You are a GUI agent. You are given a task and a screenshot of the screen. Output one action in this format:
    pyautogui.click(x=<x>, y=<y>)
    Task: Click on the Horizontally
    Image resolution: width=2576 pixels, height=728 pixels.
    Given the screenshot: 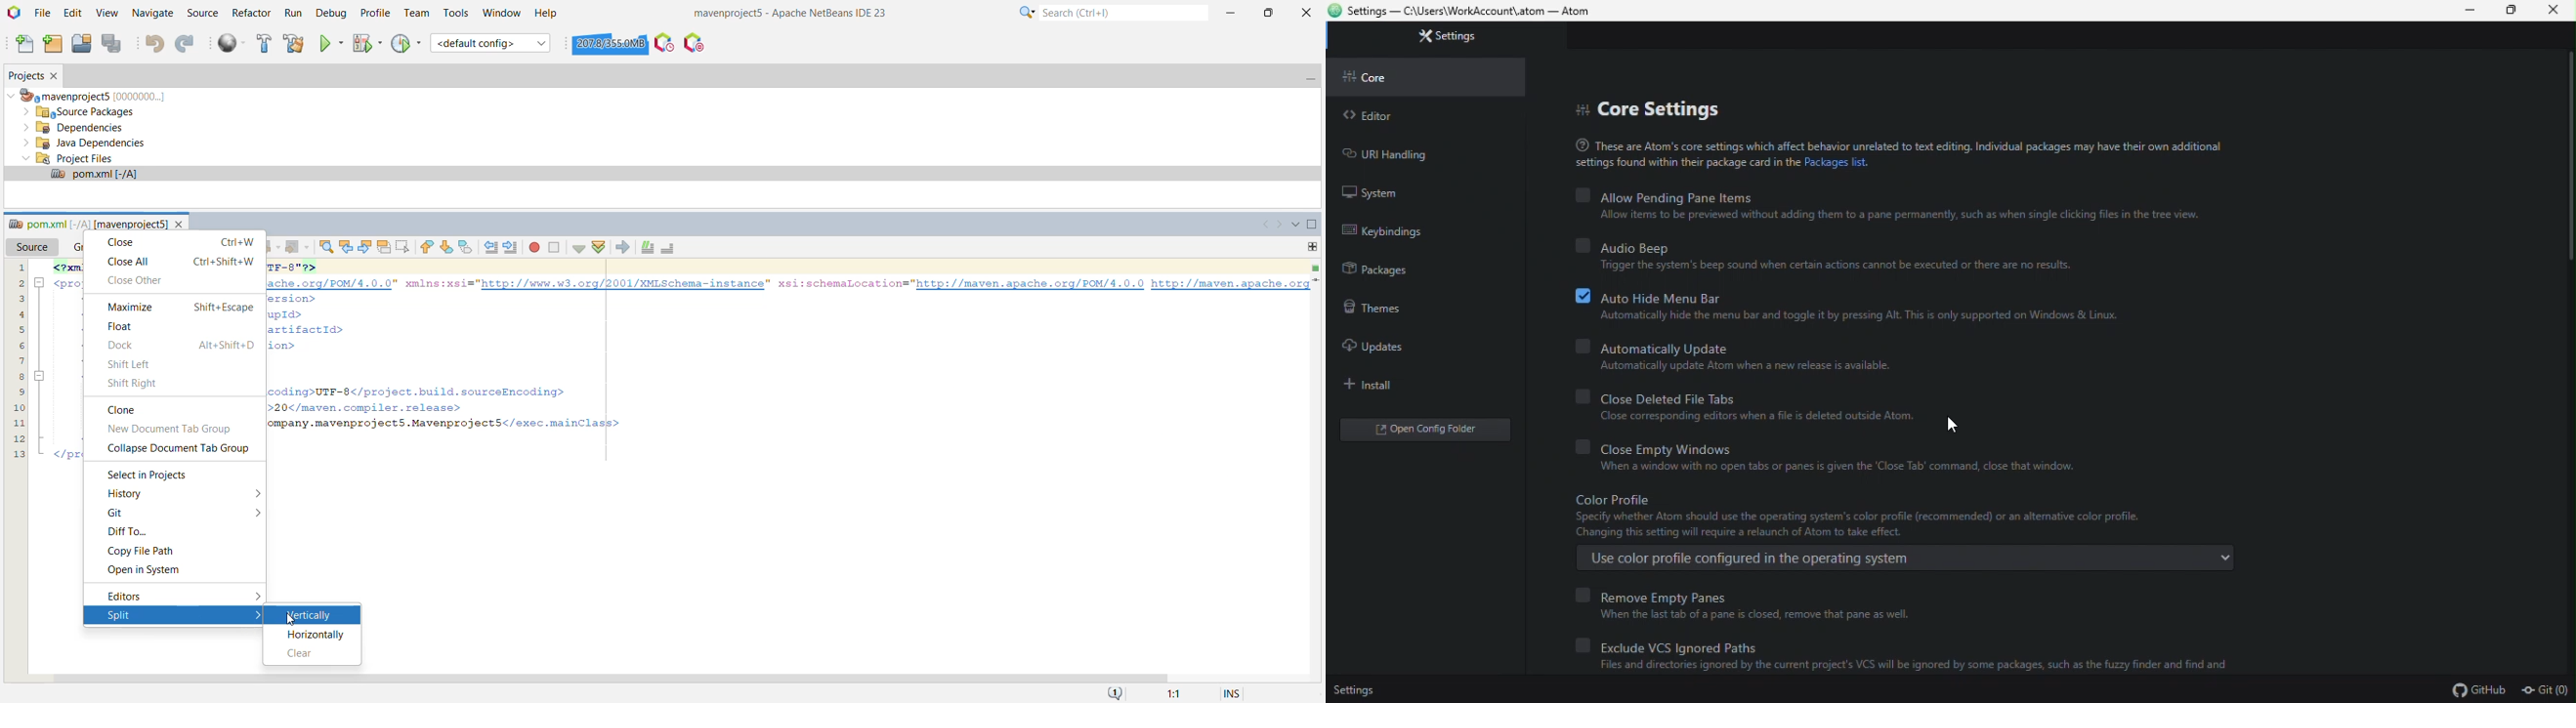 What is the action you would take?
    pyautogui.click(x=318, y=635)
    